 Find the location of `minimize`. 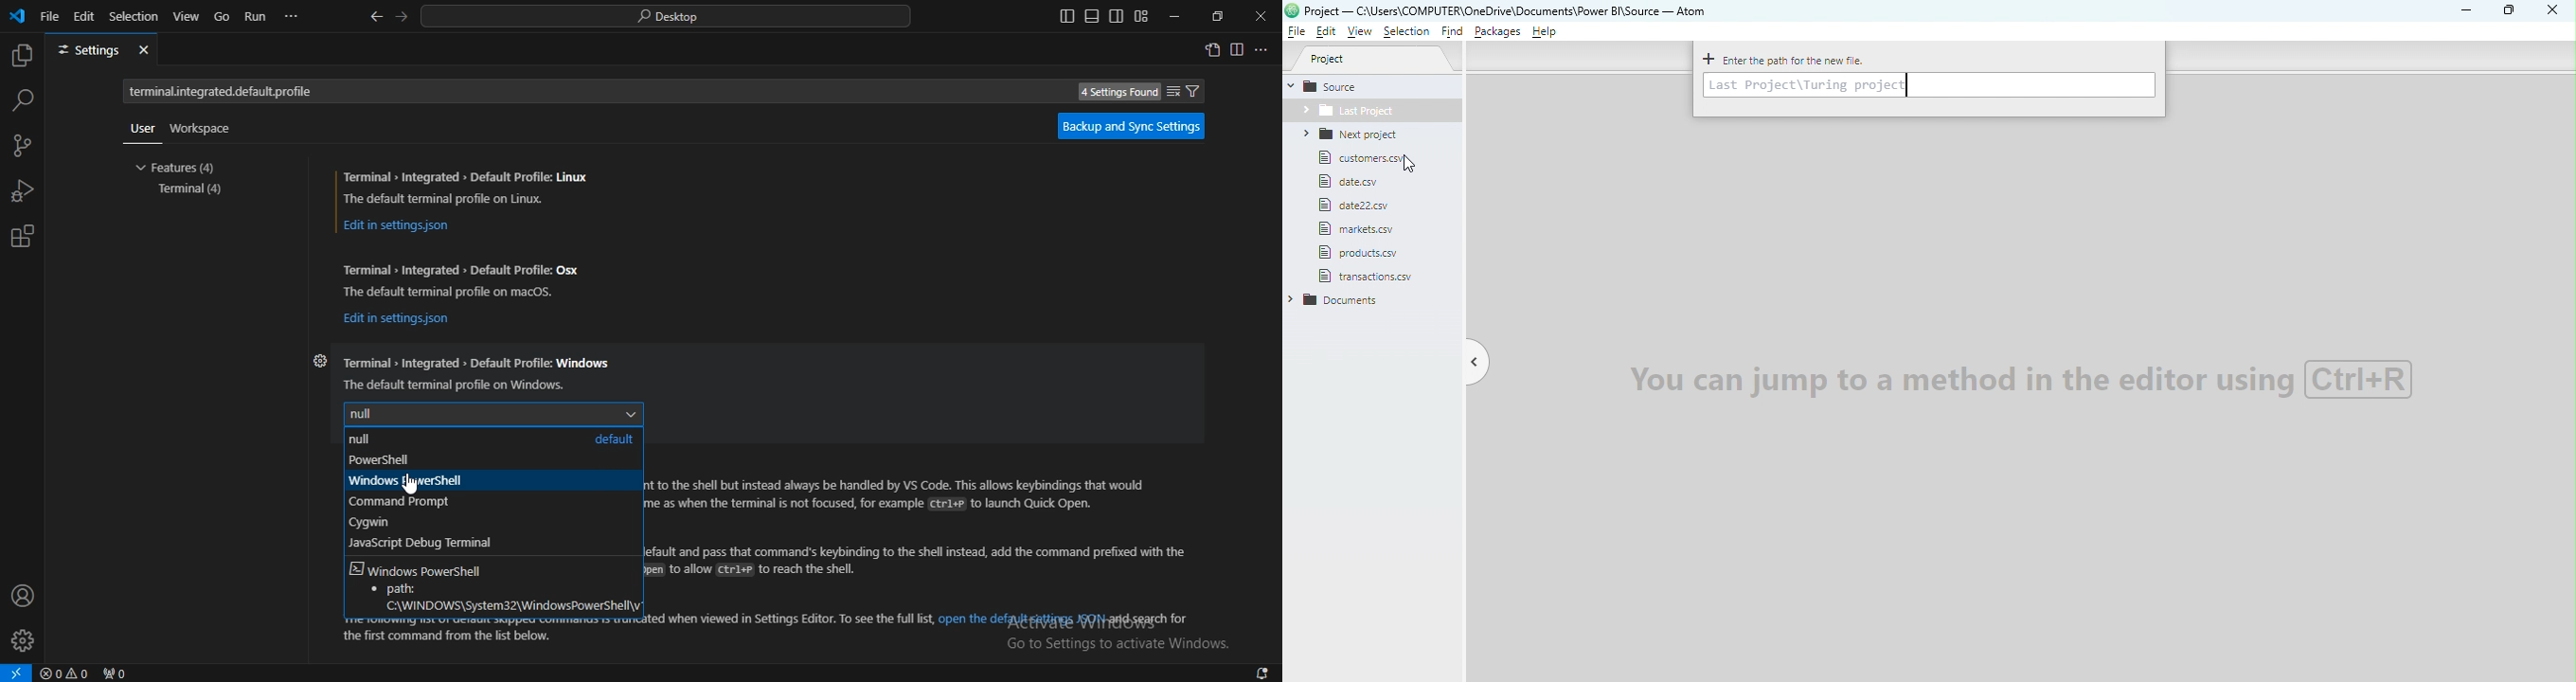

minimize is located at coordinates (1177, 15).